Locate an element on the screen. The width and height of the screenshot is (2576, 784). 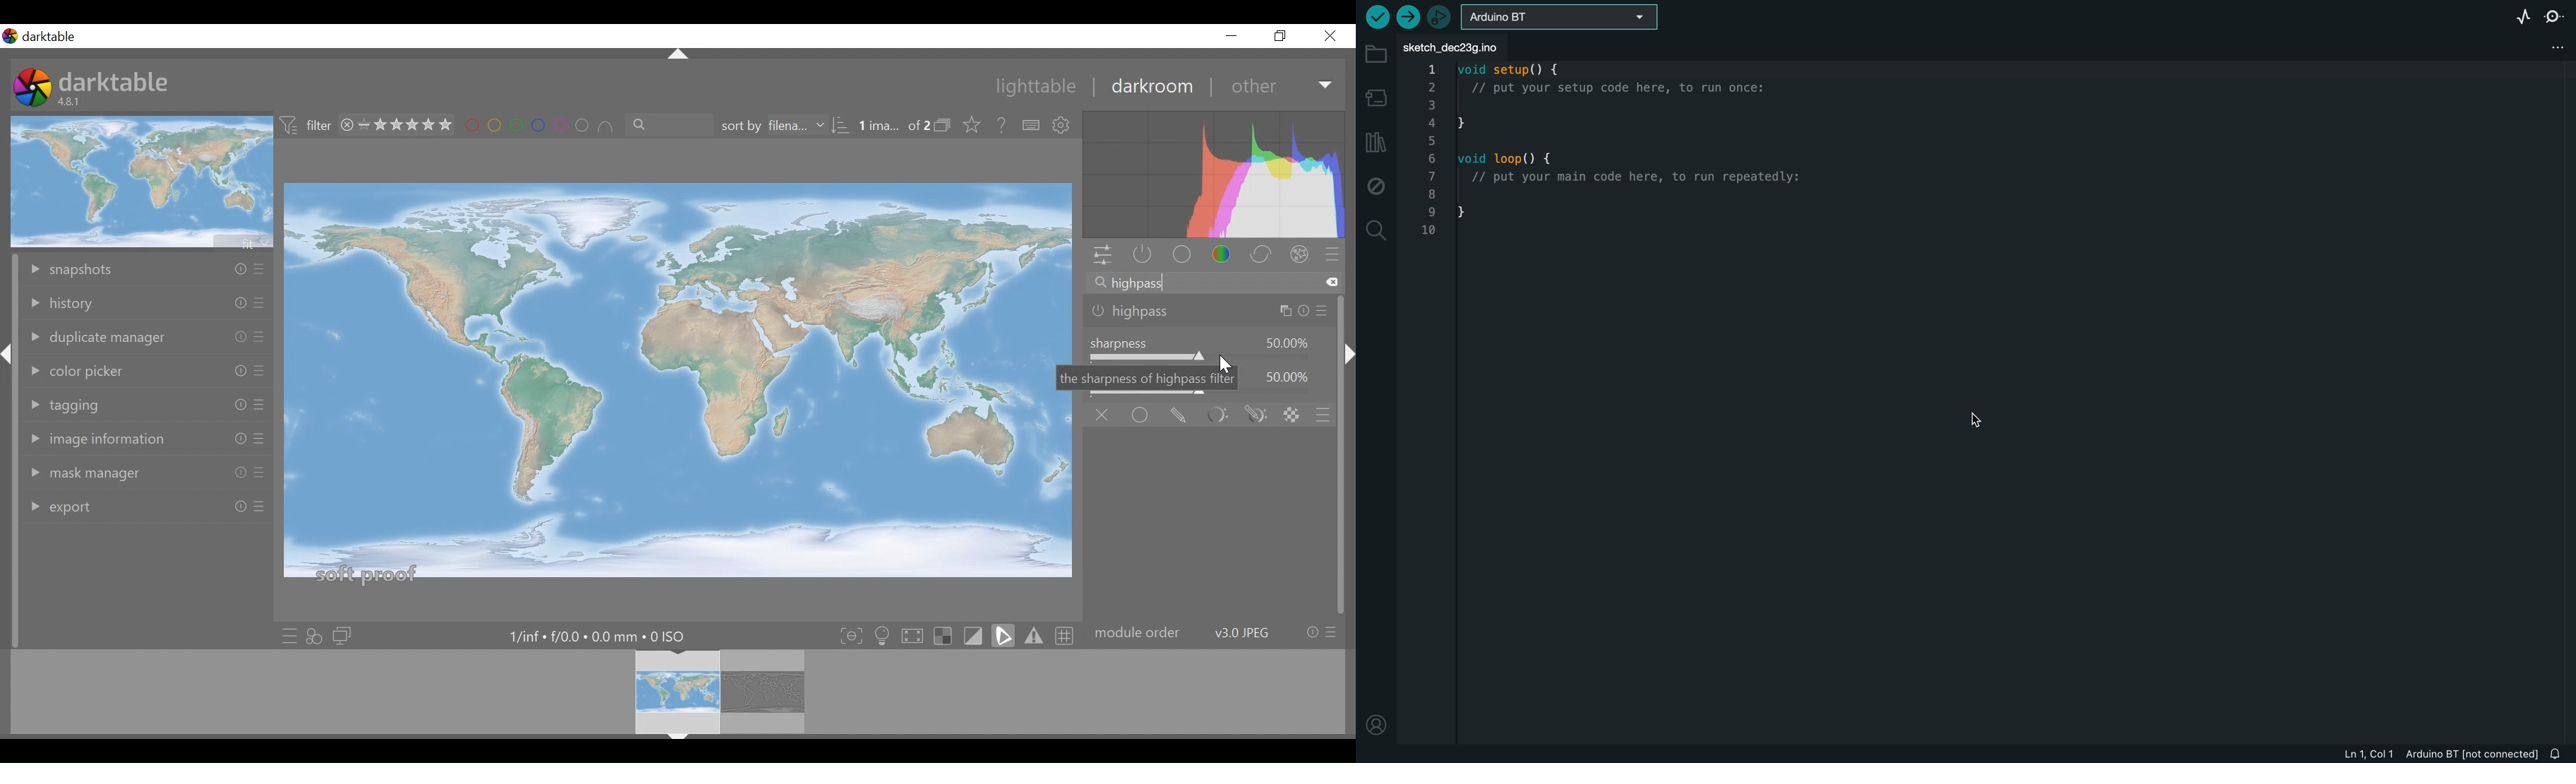
highpass is located at coordinates (1210, 313).